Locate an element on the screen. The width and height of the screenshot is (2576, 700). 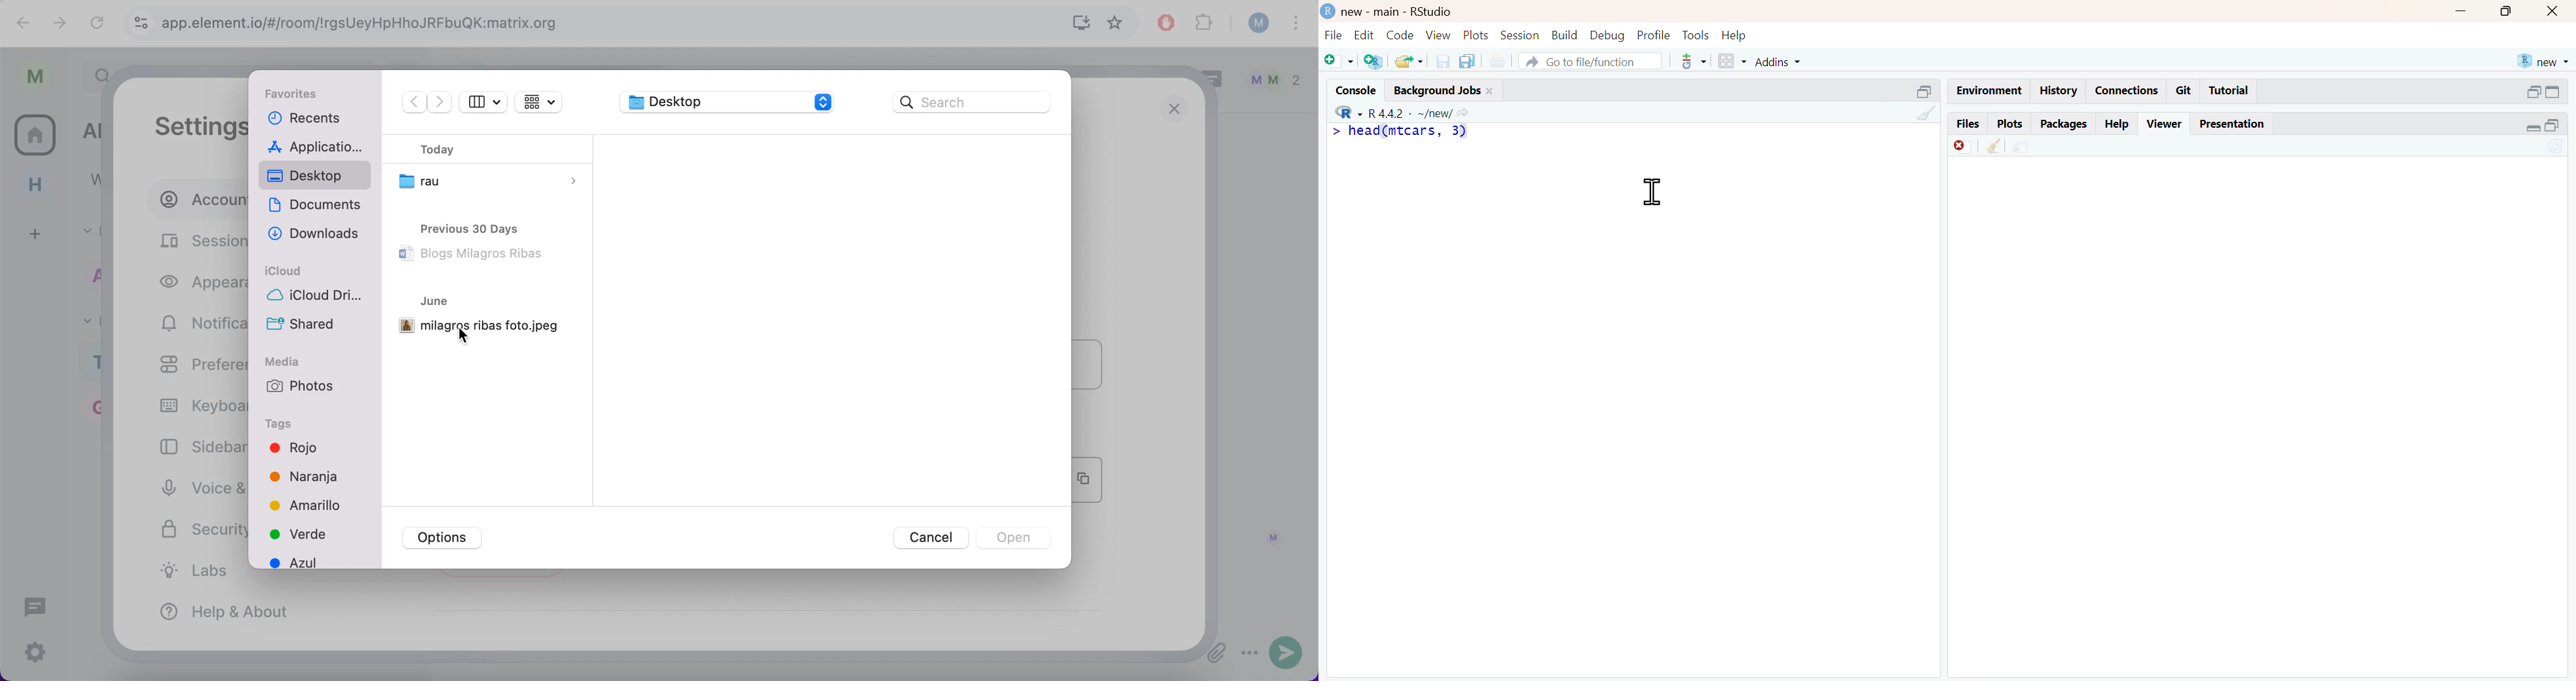
minimize/maximize is located at coordinates (2544, 92).